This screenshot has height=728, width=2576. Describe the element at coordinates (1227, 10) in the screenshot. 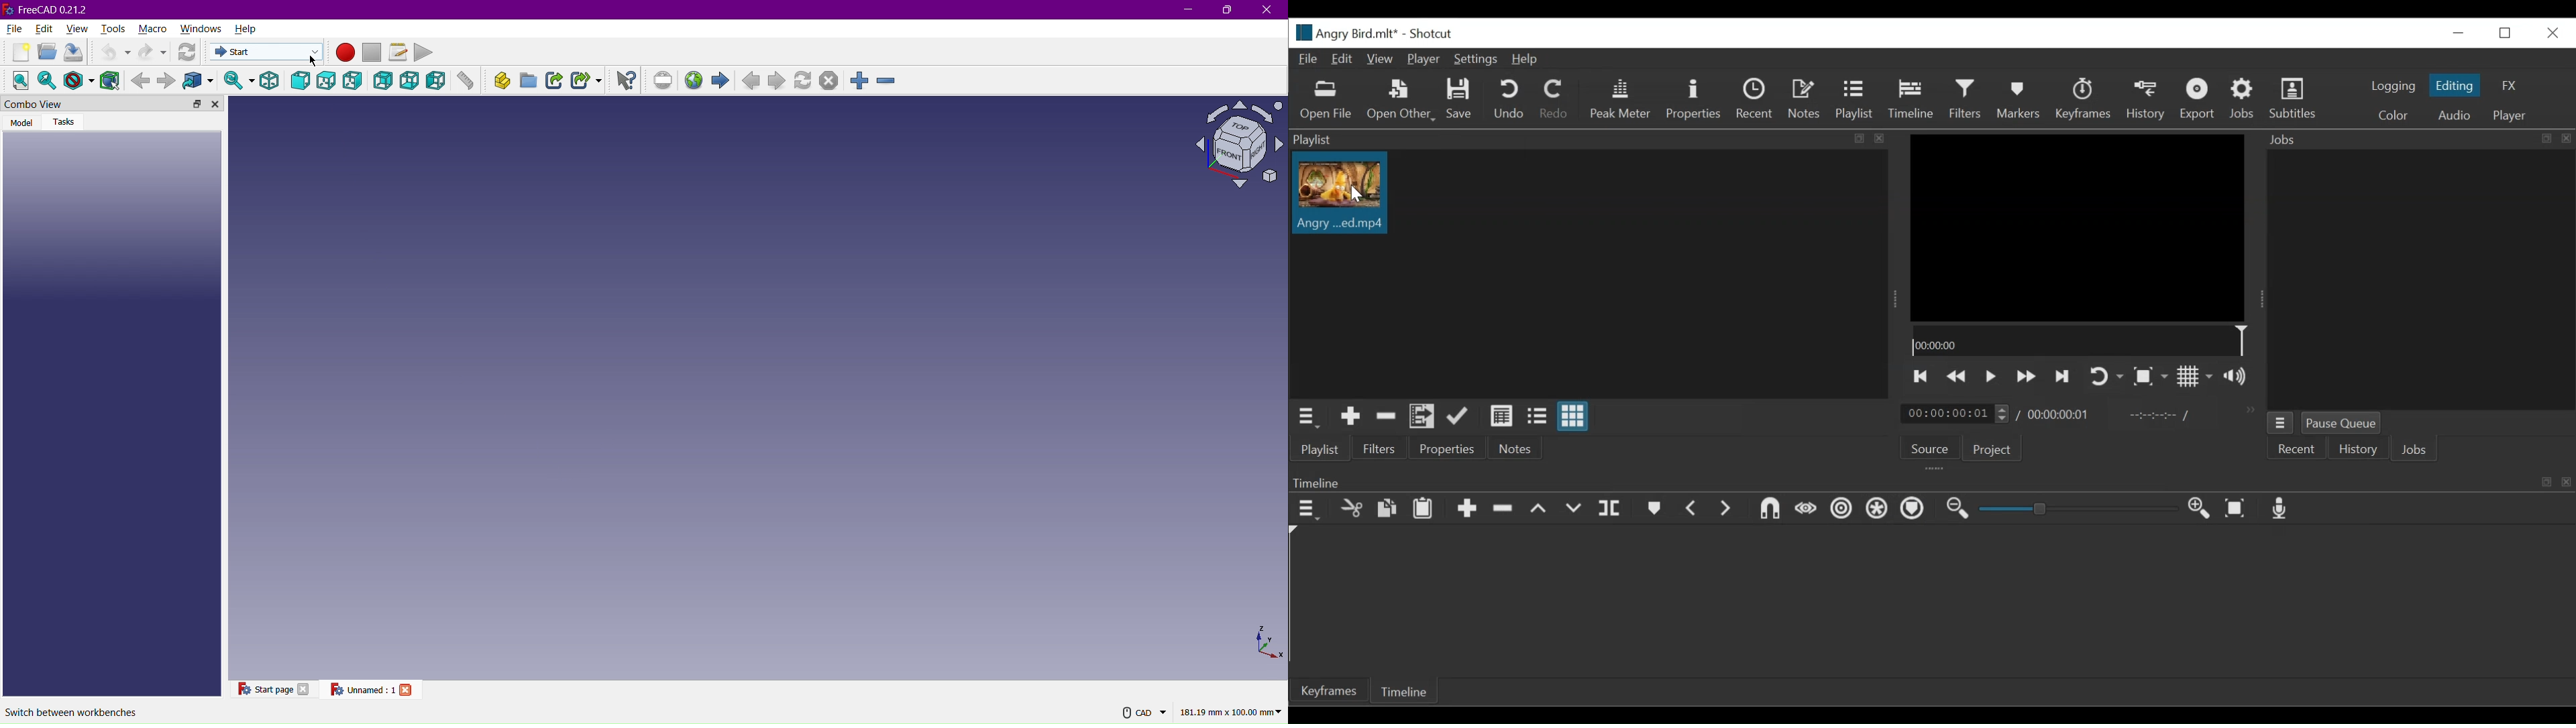

I see `Maximize` at that location.